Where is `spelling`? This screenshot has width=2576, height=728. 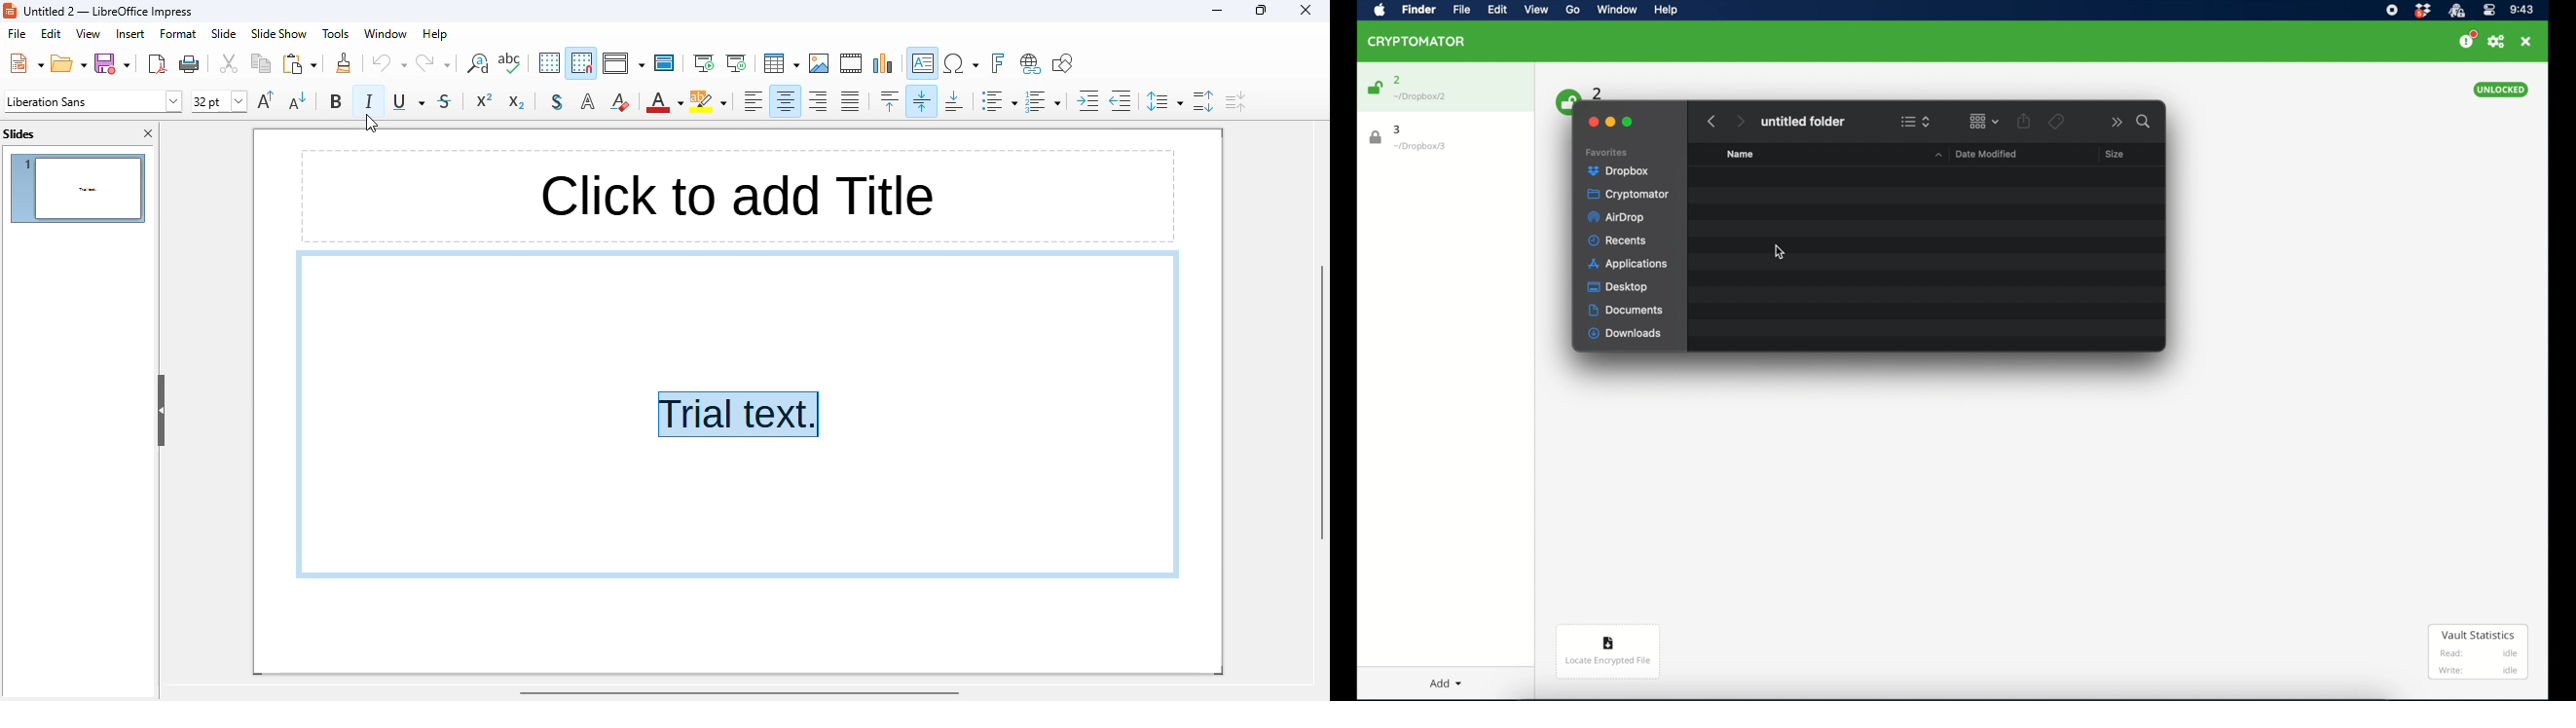 spelling is located at coordinates (509, 62).